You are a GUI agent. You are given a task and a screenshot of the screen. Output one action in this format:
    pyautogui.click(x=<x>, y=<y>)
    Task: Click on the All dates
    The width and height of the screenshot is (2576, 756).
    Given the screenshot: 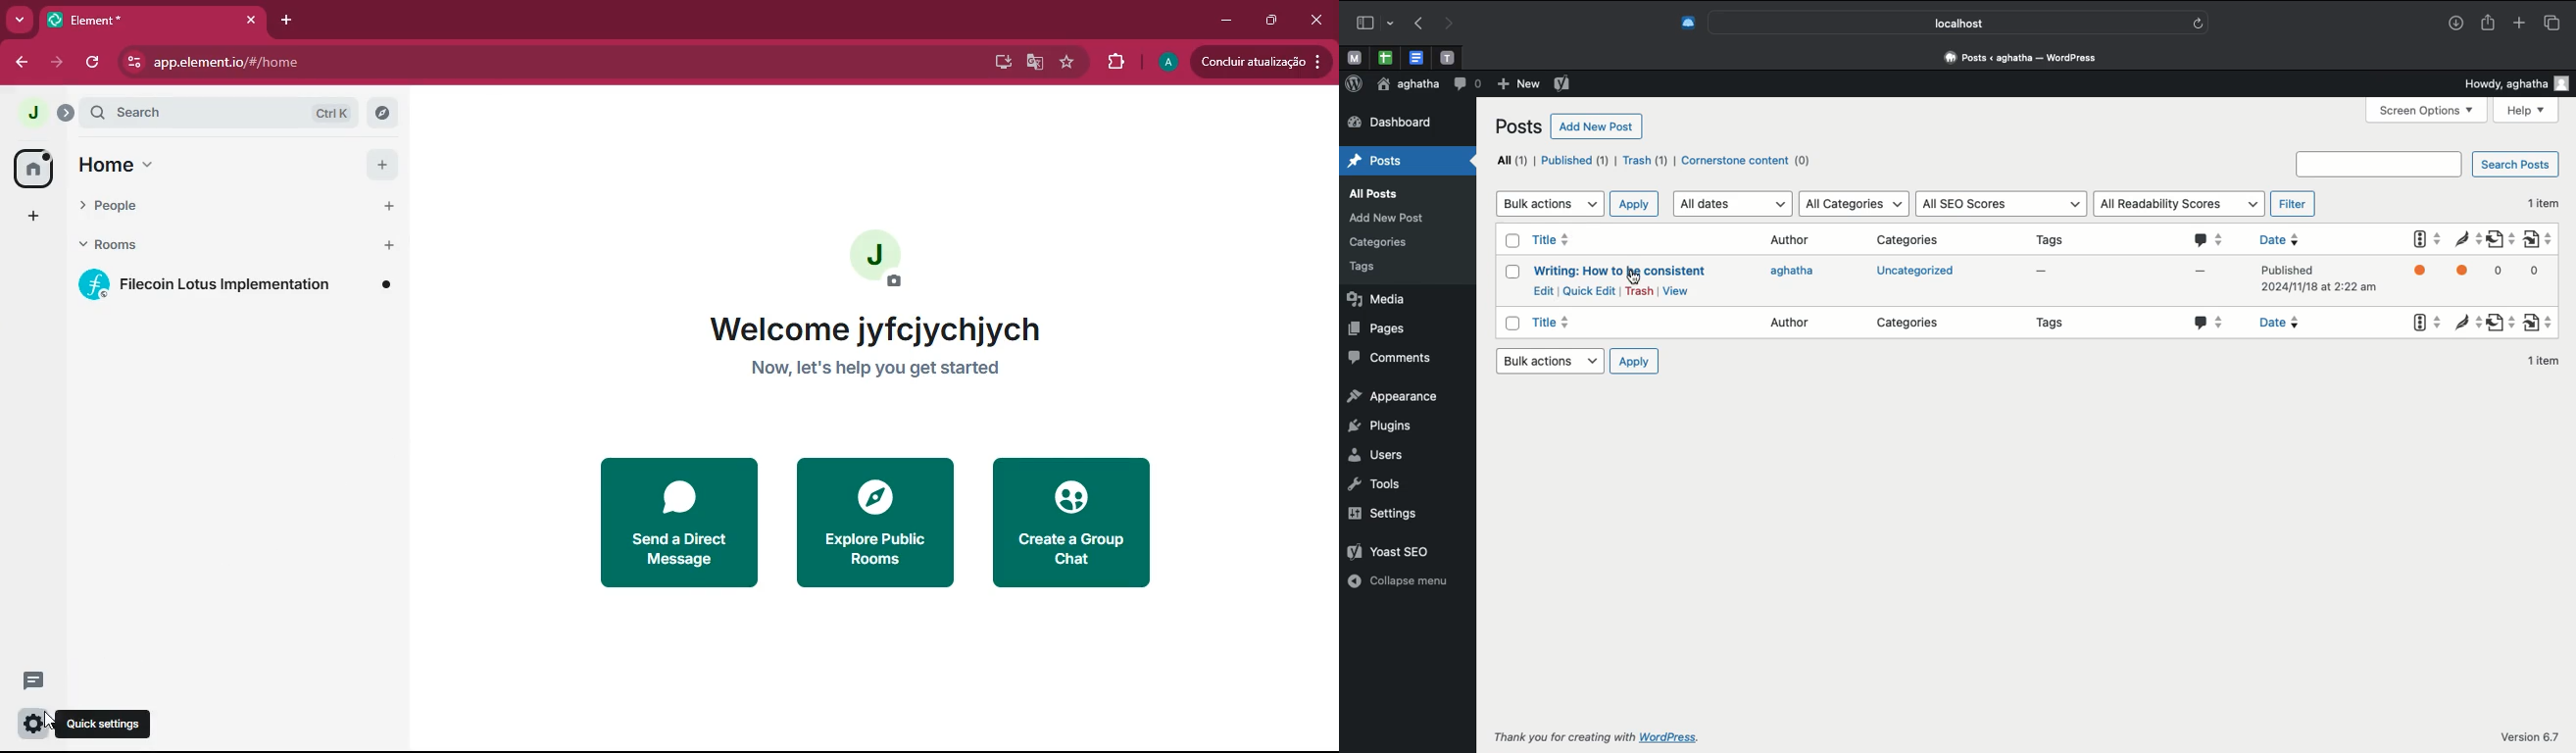 What is the action you would take?
    pyautogui.click(x=1733, y=204)
    